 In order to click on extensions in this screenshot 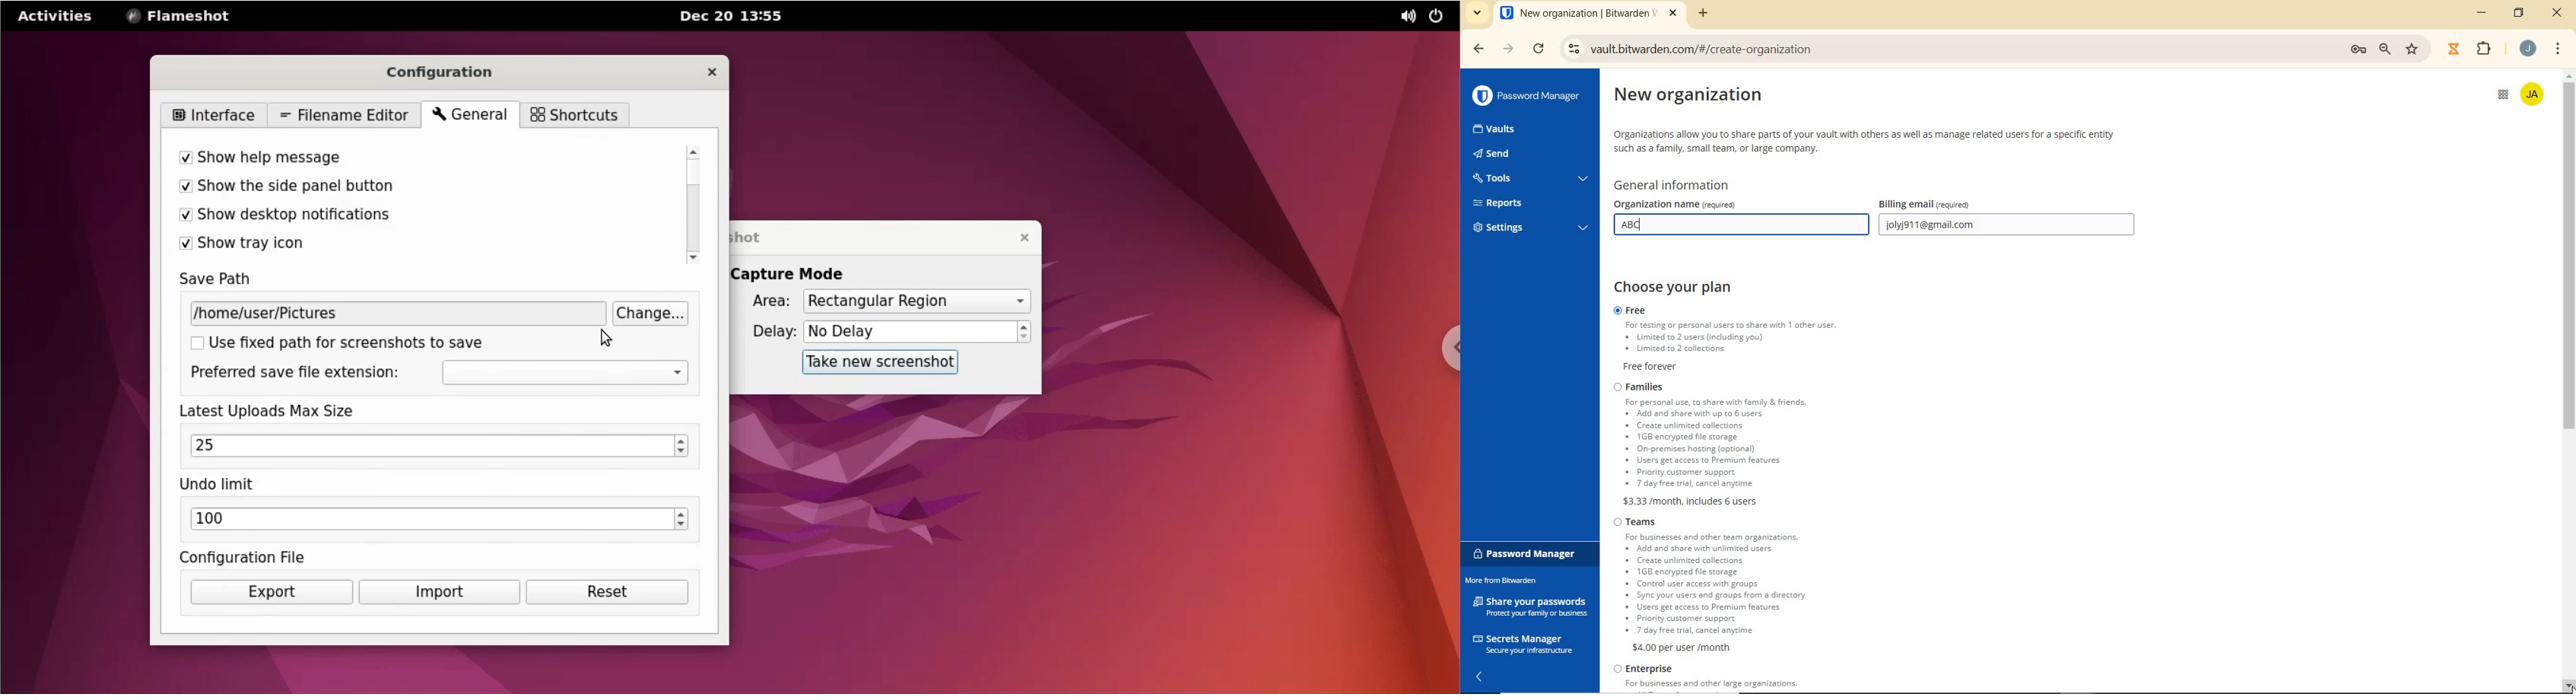, I will do `click(2482, 49)`.